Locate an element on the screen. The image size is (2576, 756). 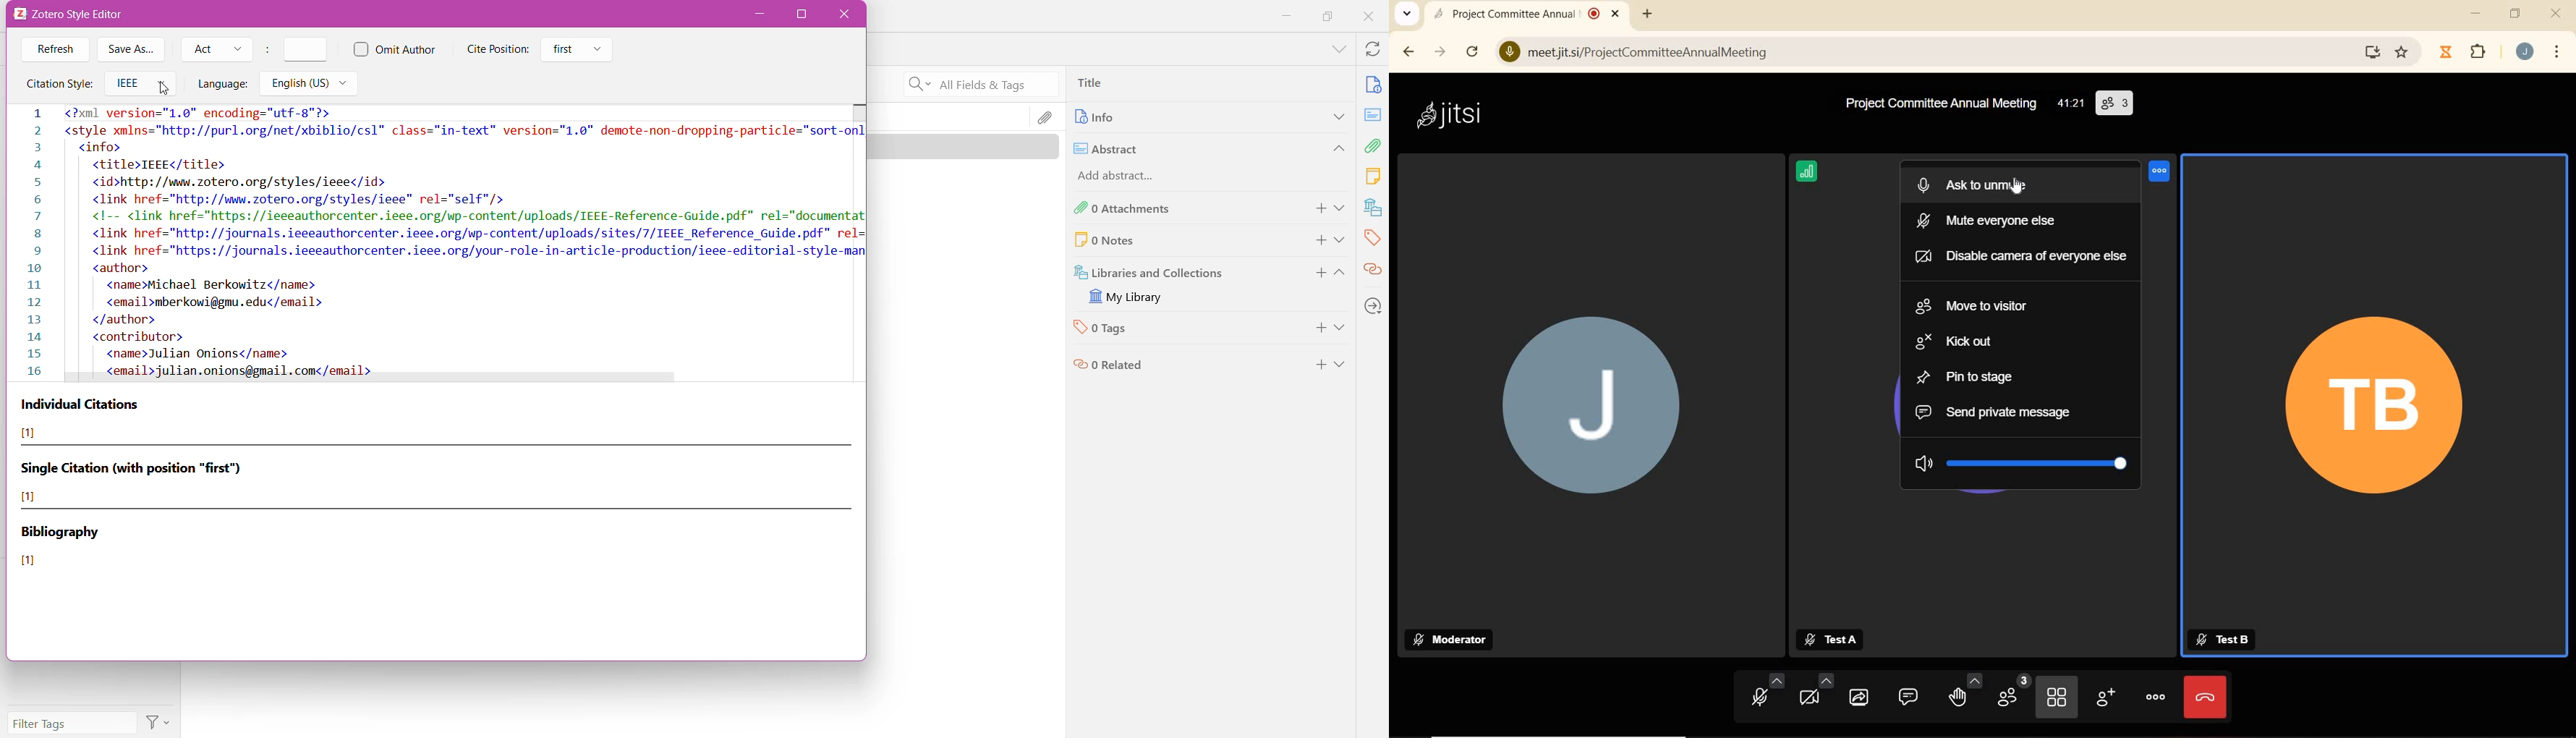
INVITE PEOPLE is located at coordinates (2105, 698).